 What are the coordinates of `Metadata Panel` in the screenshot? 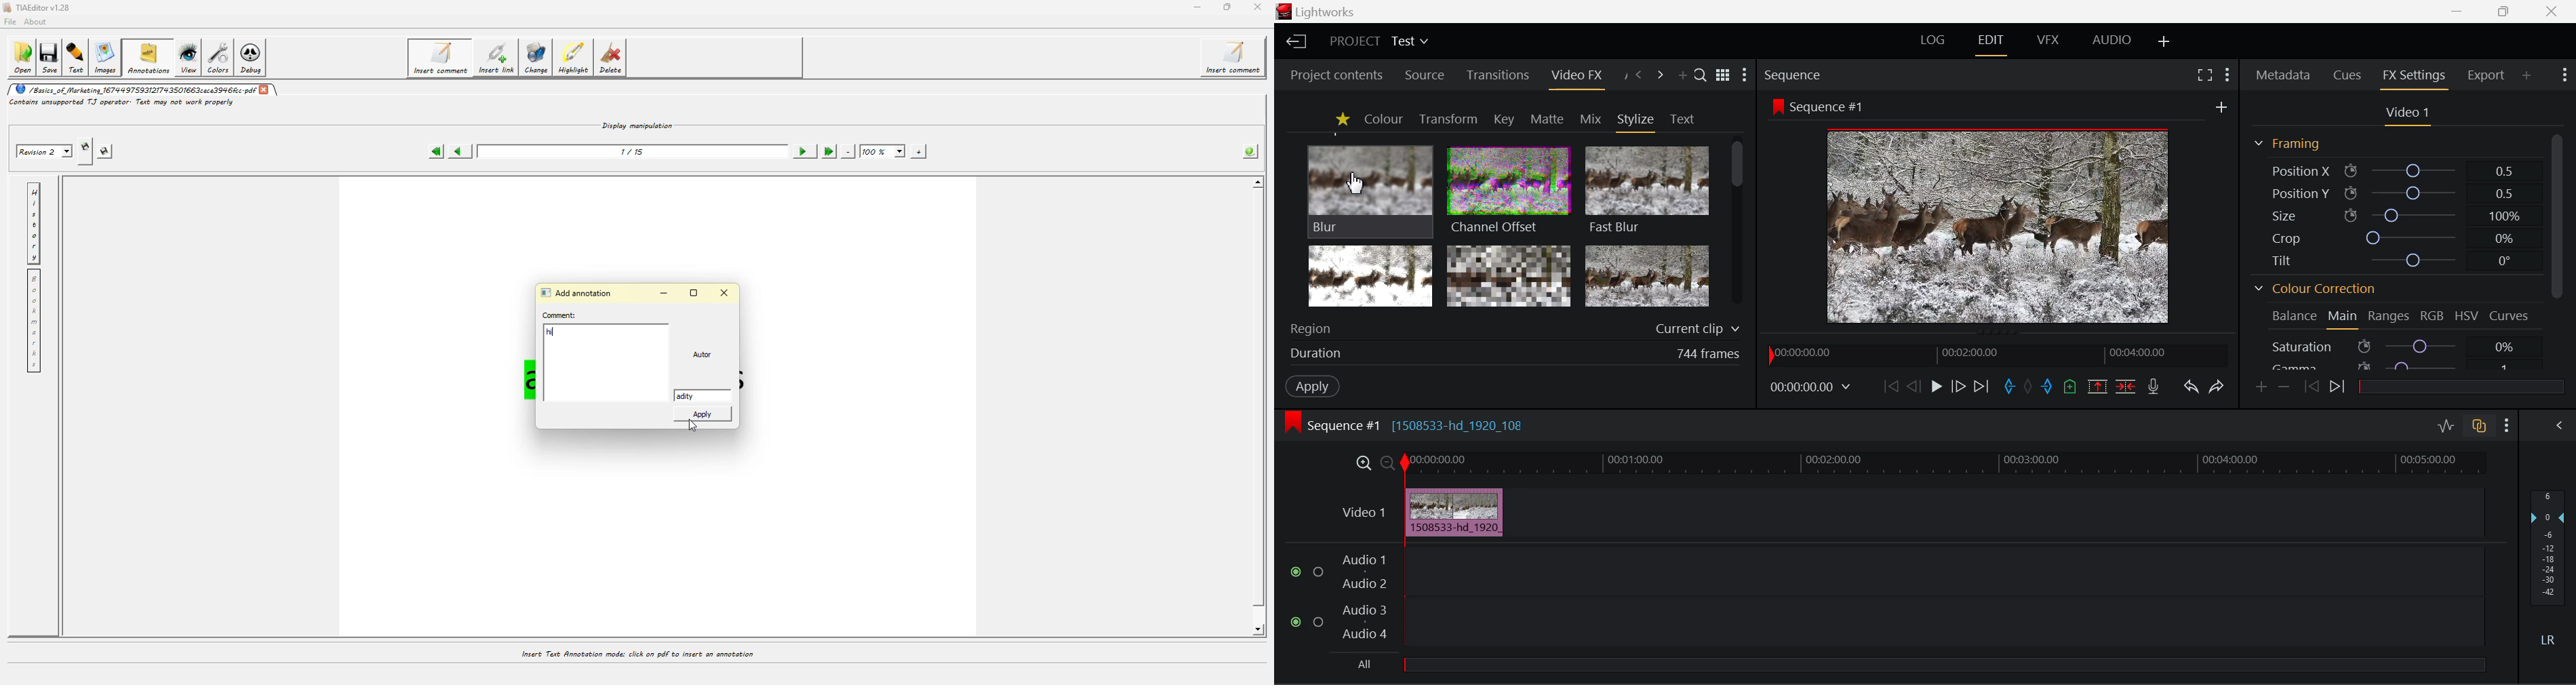 It's located at (2282, 76).